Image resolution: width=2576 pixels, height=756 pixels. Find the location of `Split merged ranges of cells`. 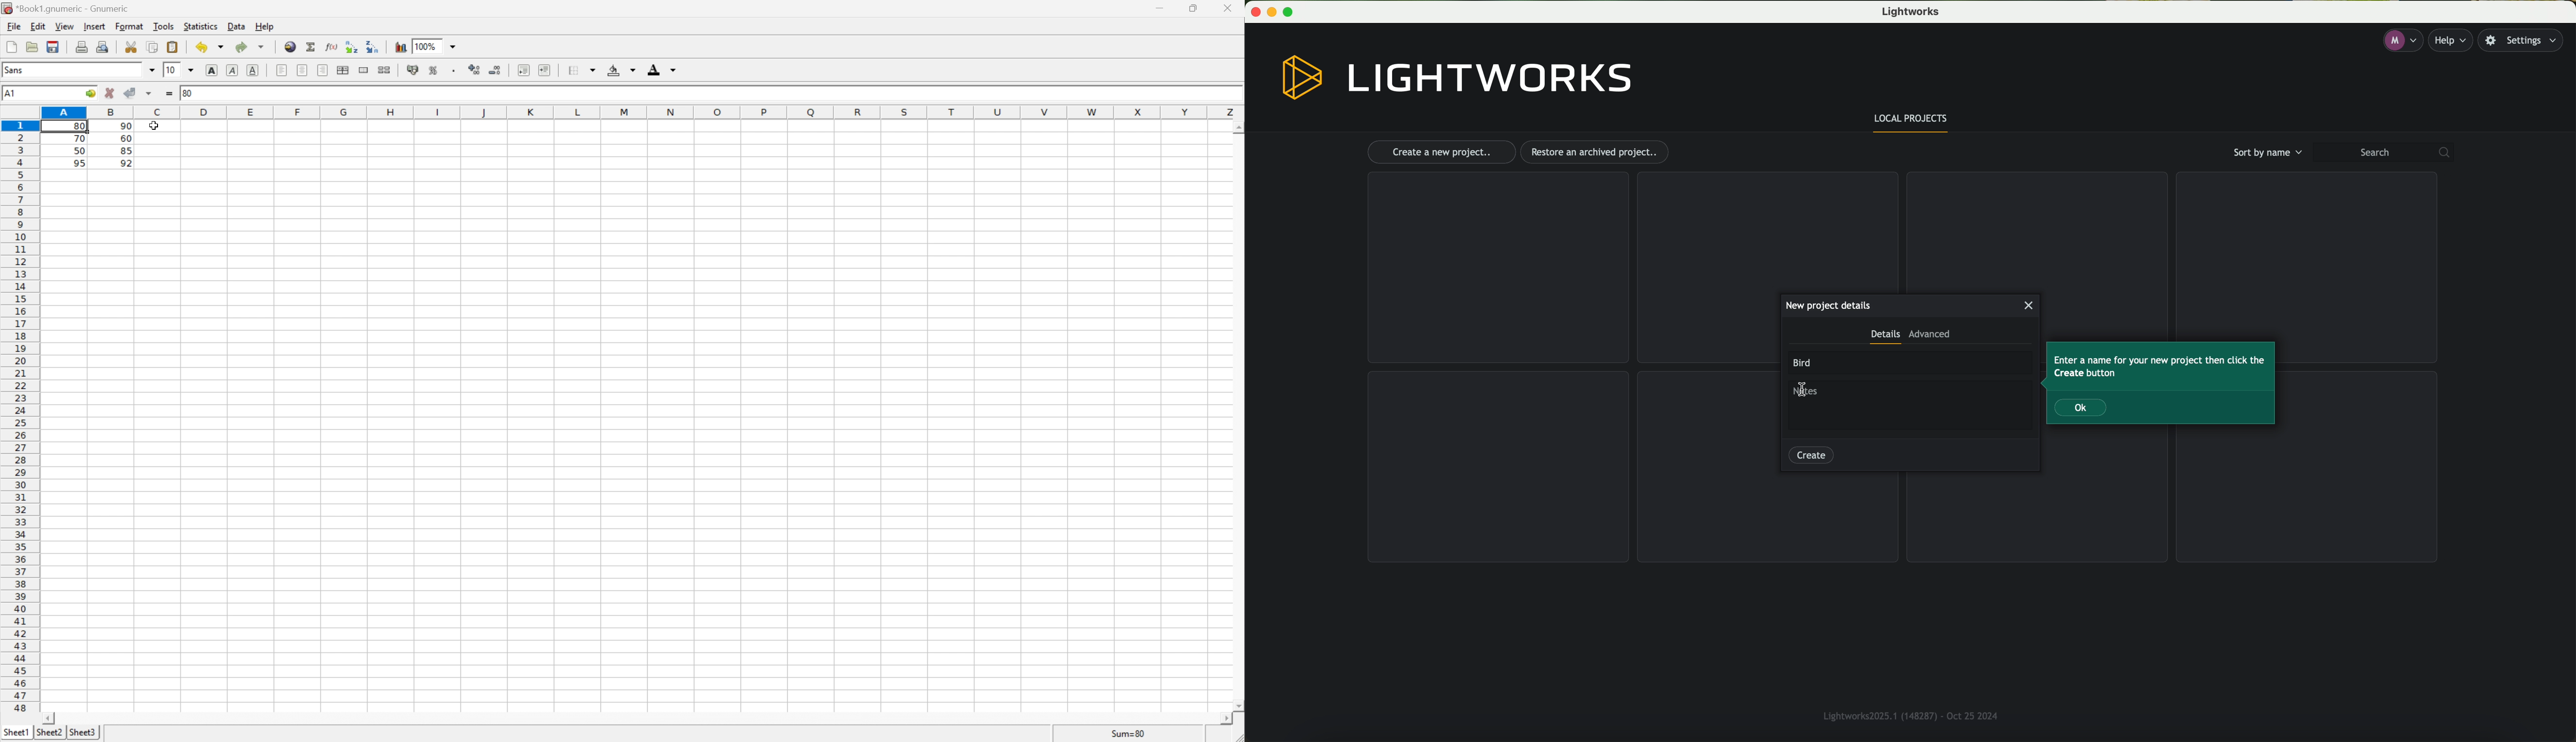

Split merged ranges of cells is located at coordinates (386, 70).